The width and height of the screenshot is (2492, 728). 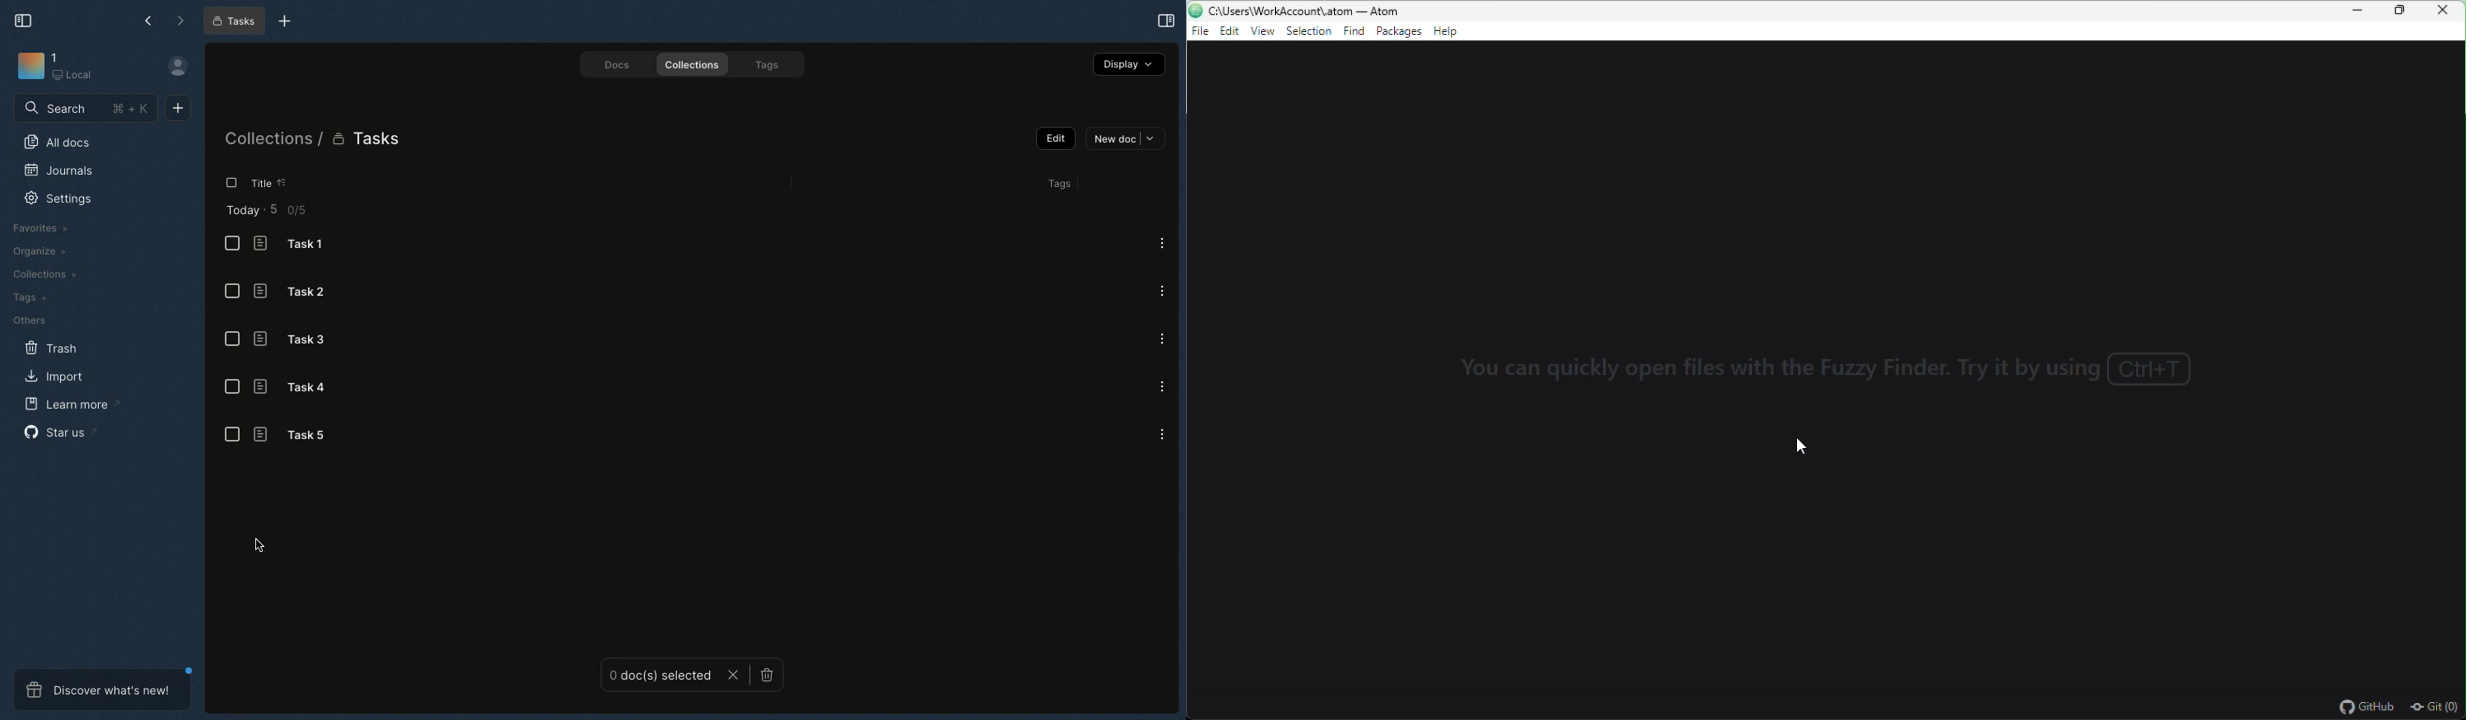 What do you see at coordinates (231, 390) in the screenshot?
I see `List view` at bounding box center [231, 390].